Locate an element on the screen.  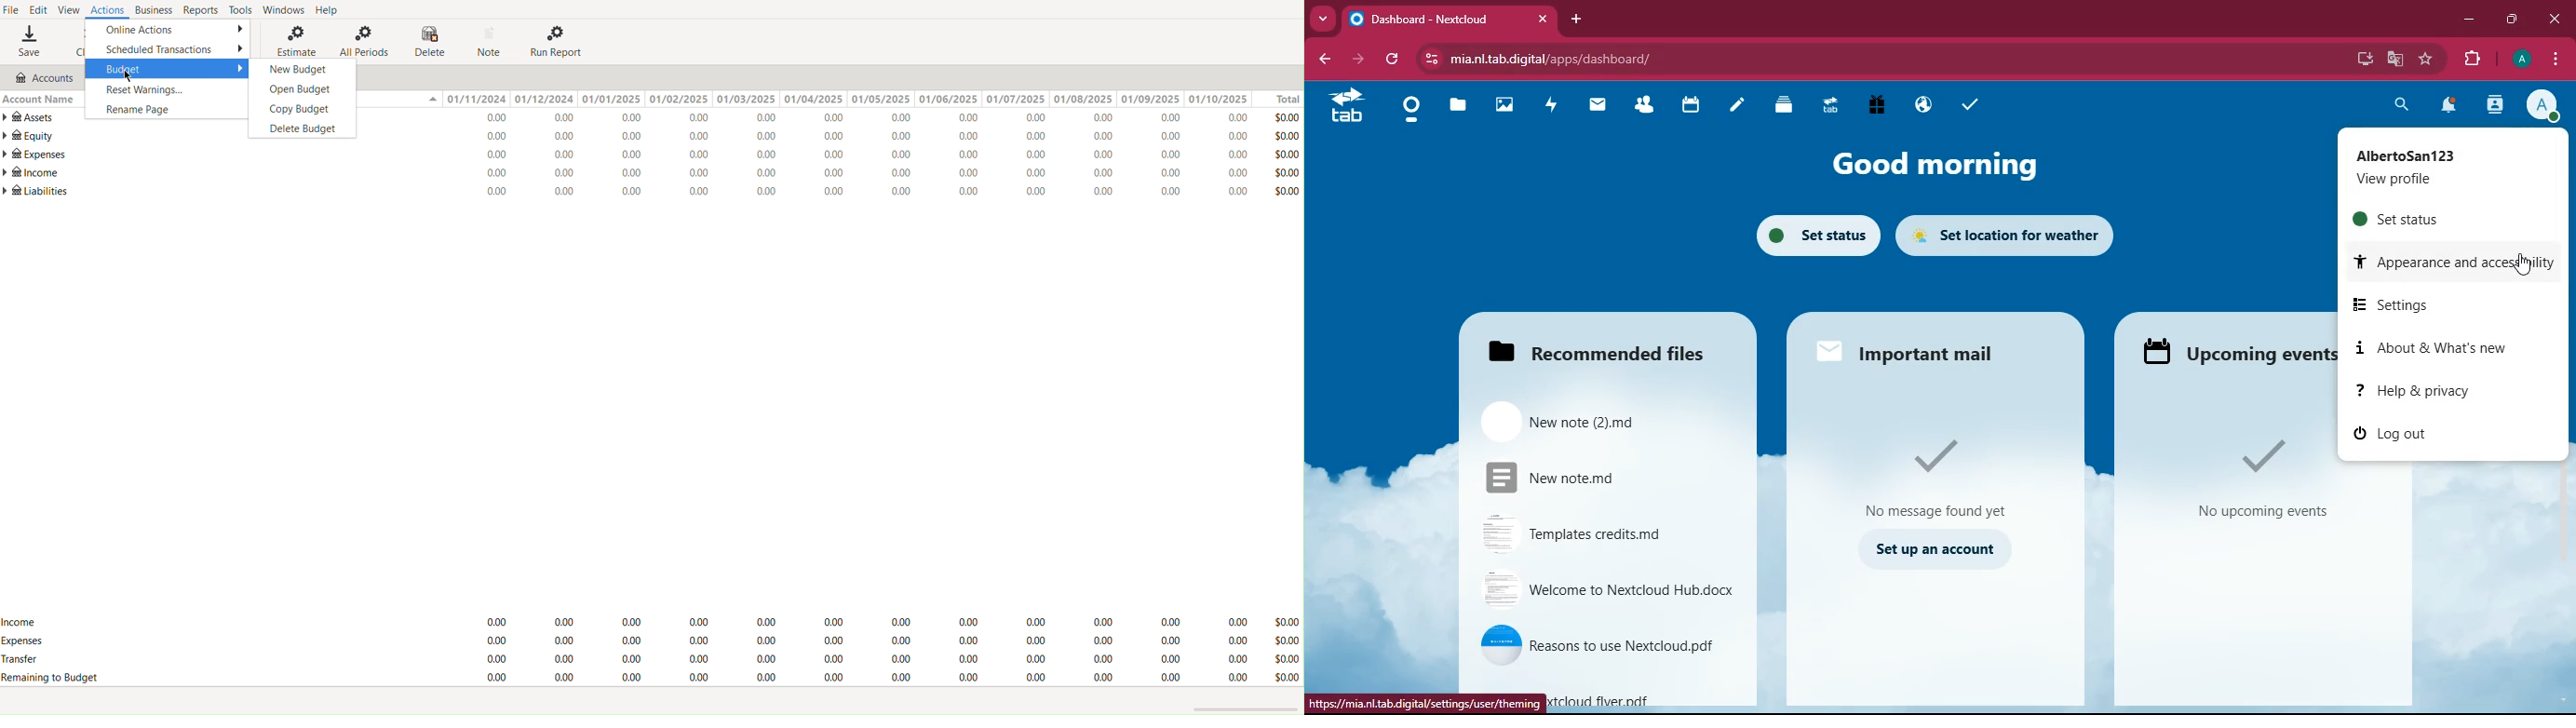
extensions is located at coordinates (2471, 60).